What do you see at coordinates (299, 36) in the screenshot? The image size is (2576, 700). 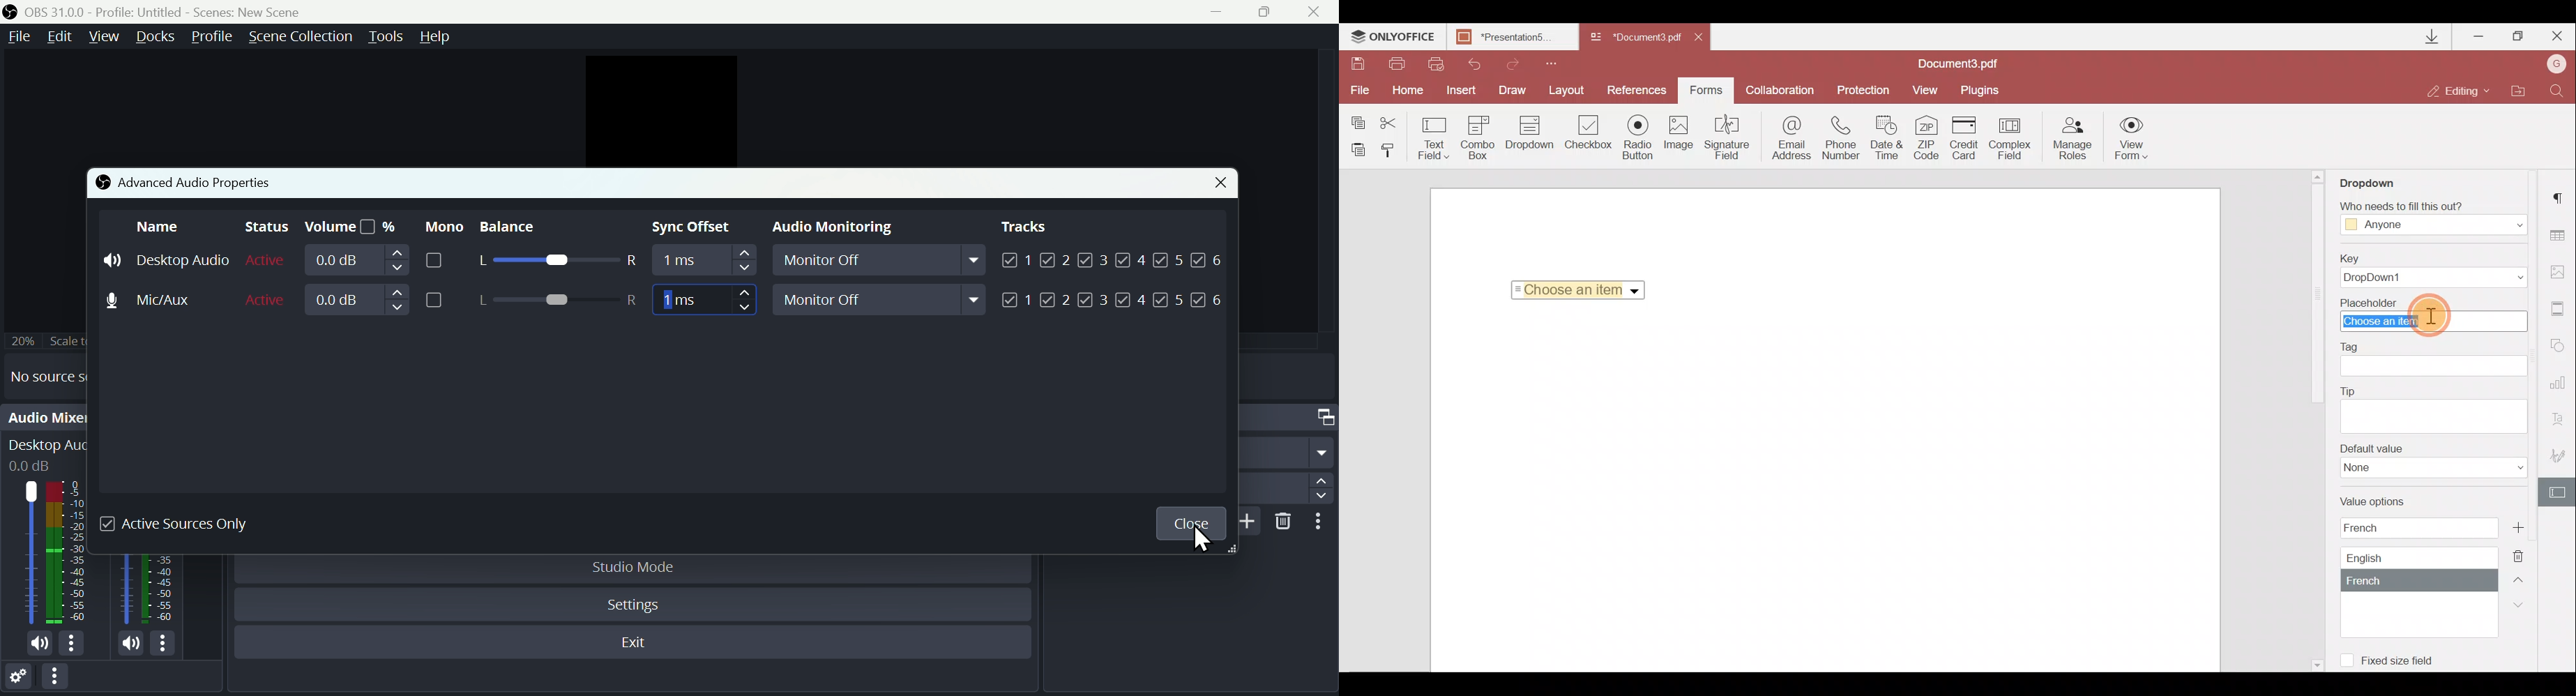 I see `Scene collection` at bounding box center [299, 36].